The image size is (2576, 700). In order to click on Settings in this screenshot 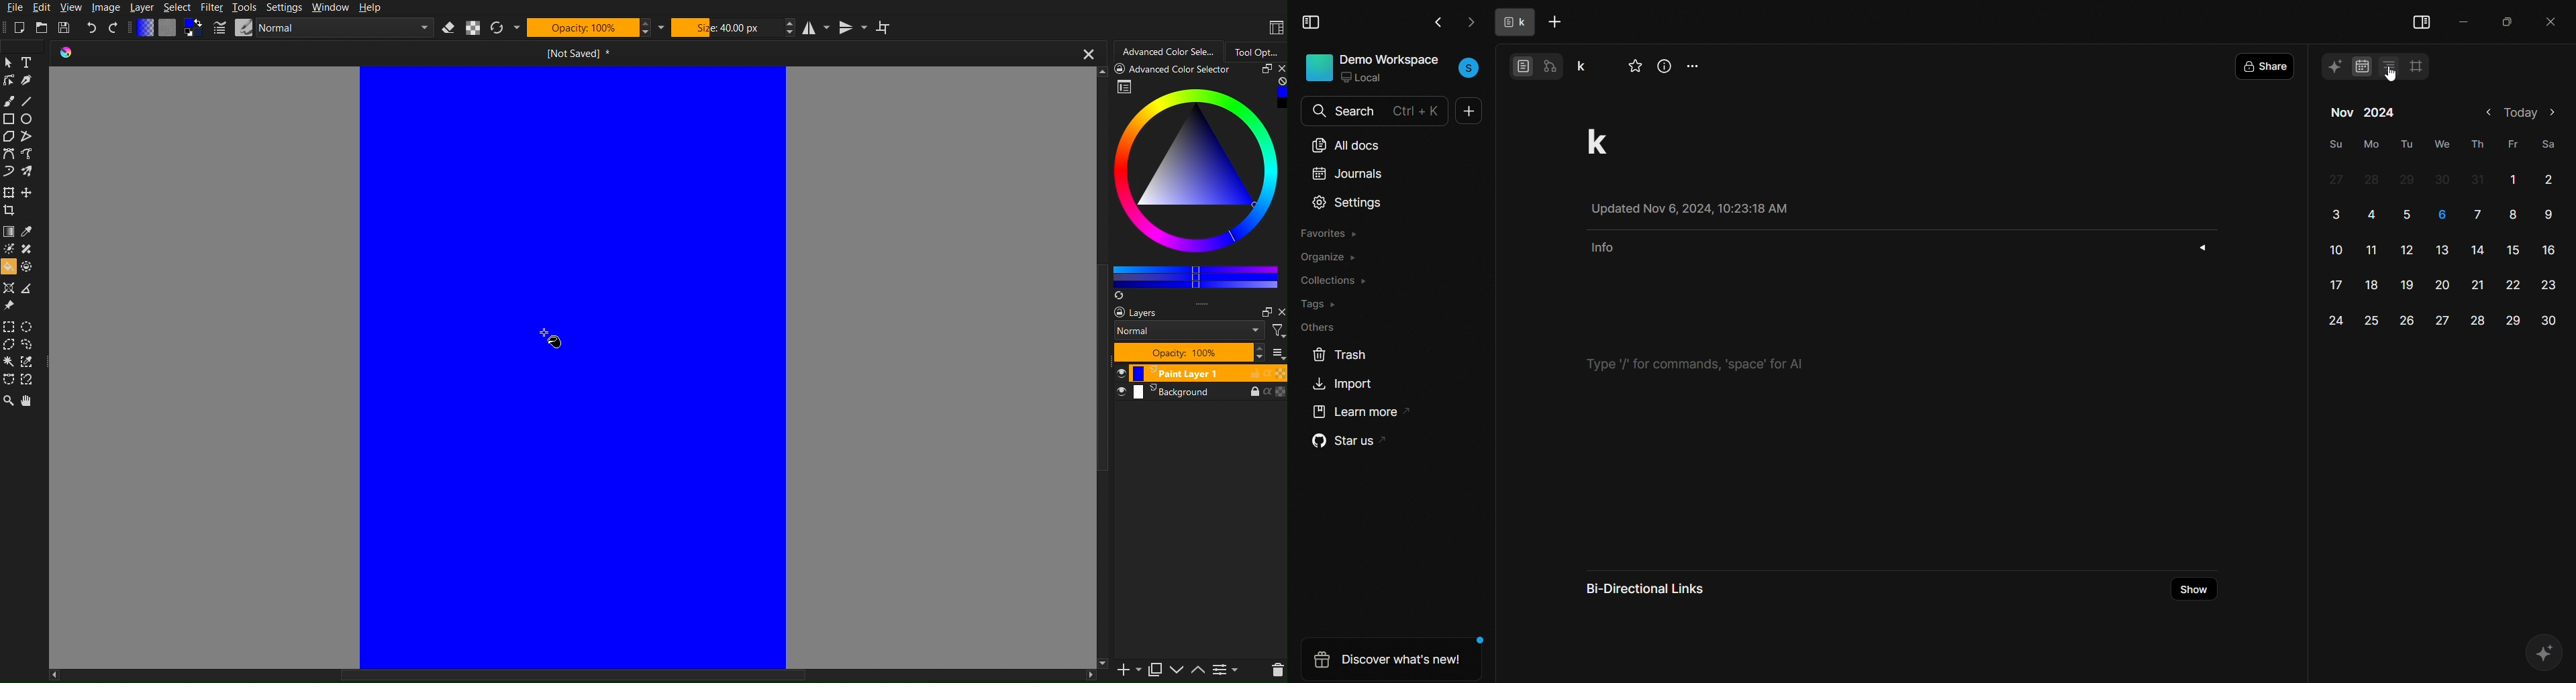, I will do `click(283, 8)`.